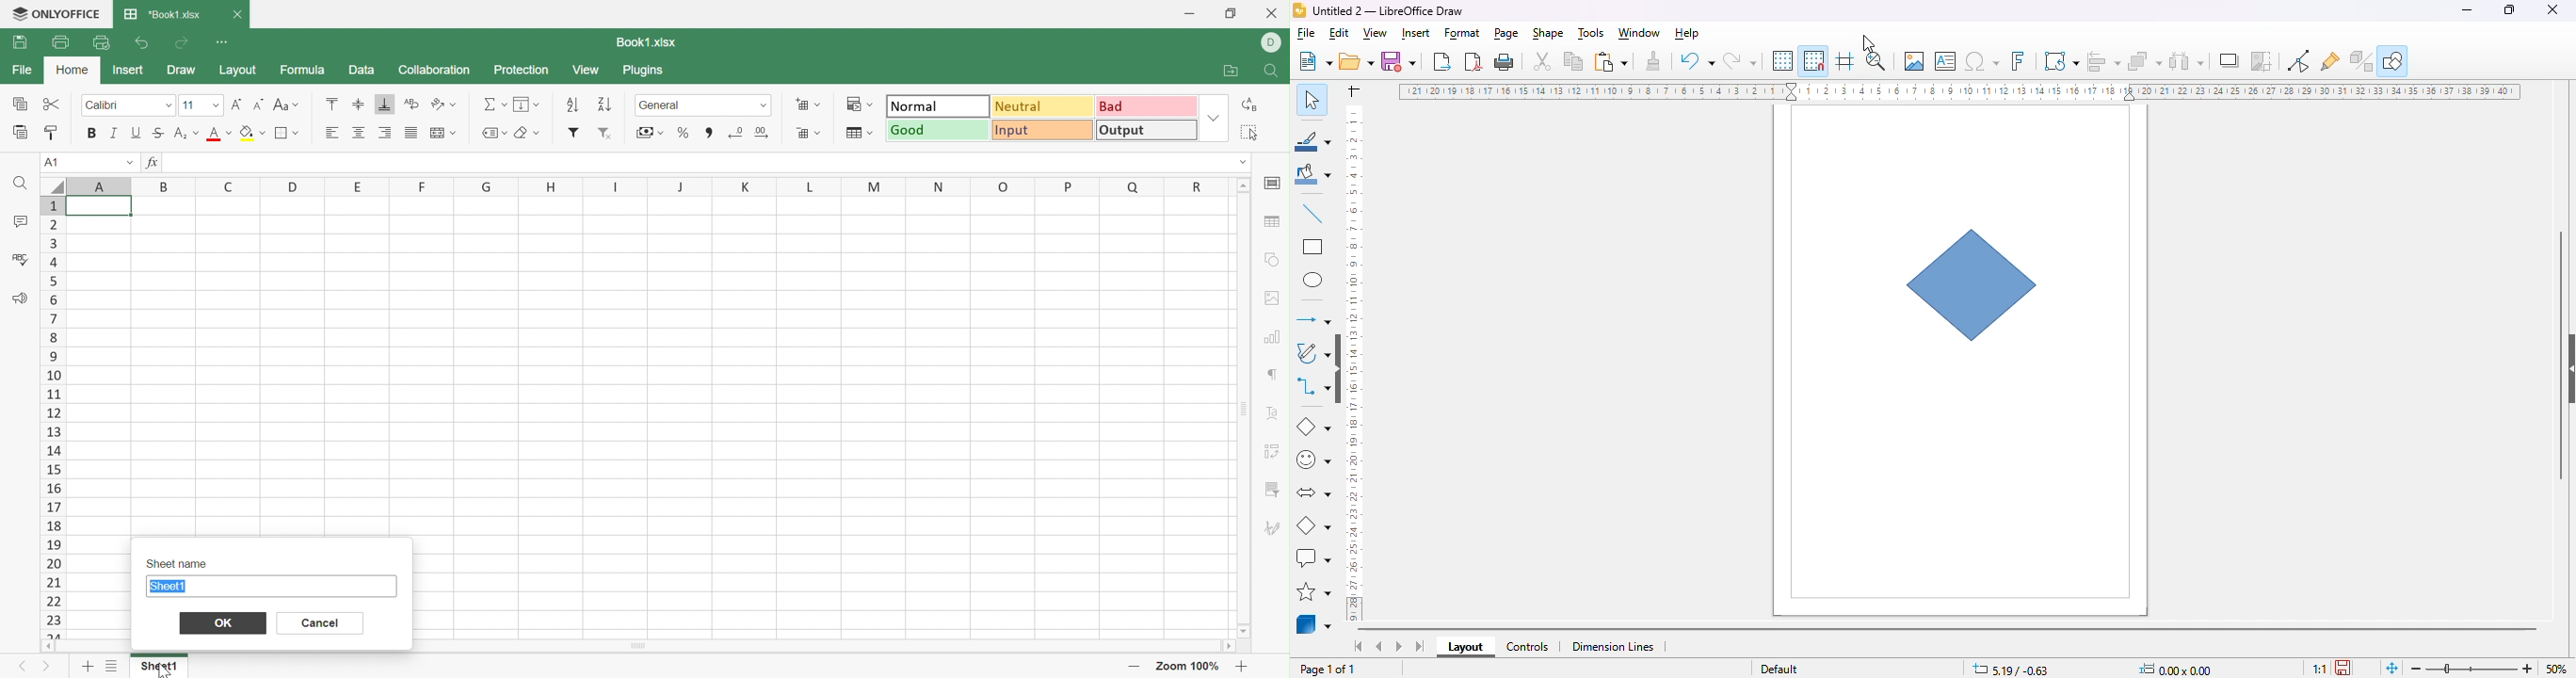 The height and width of the screenshot is (700, 2576). I want to click on Normal, so click(937, 106).